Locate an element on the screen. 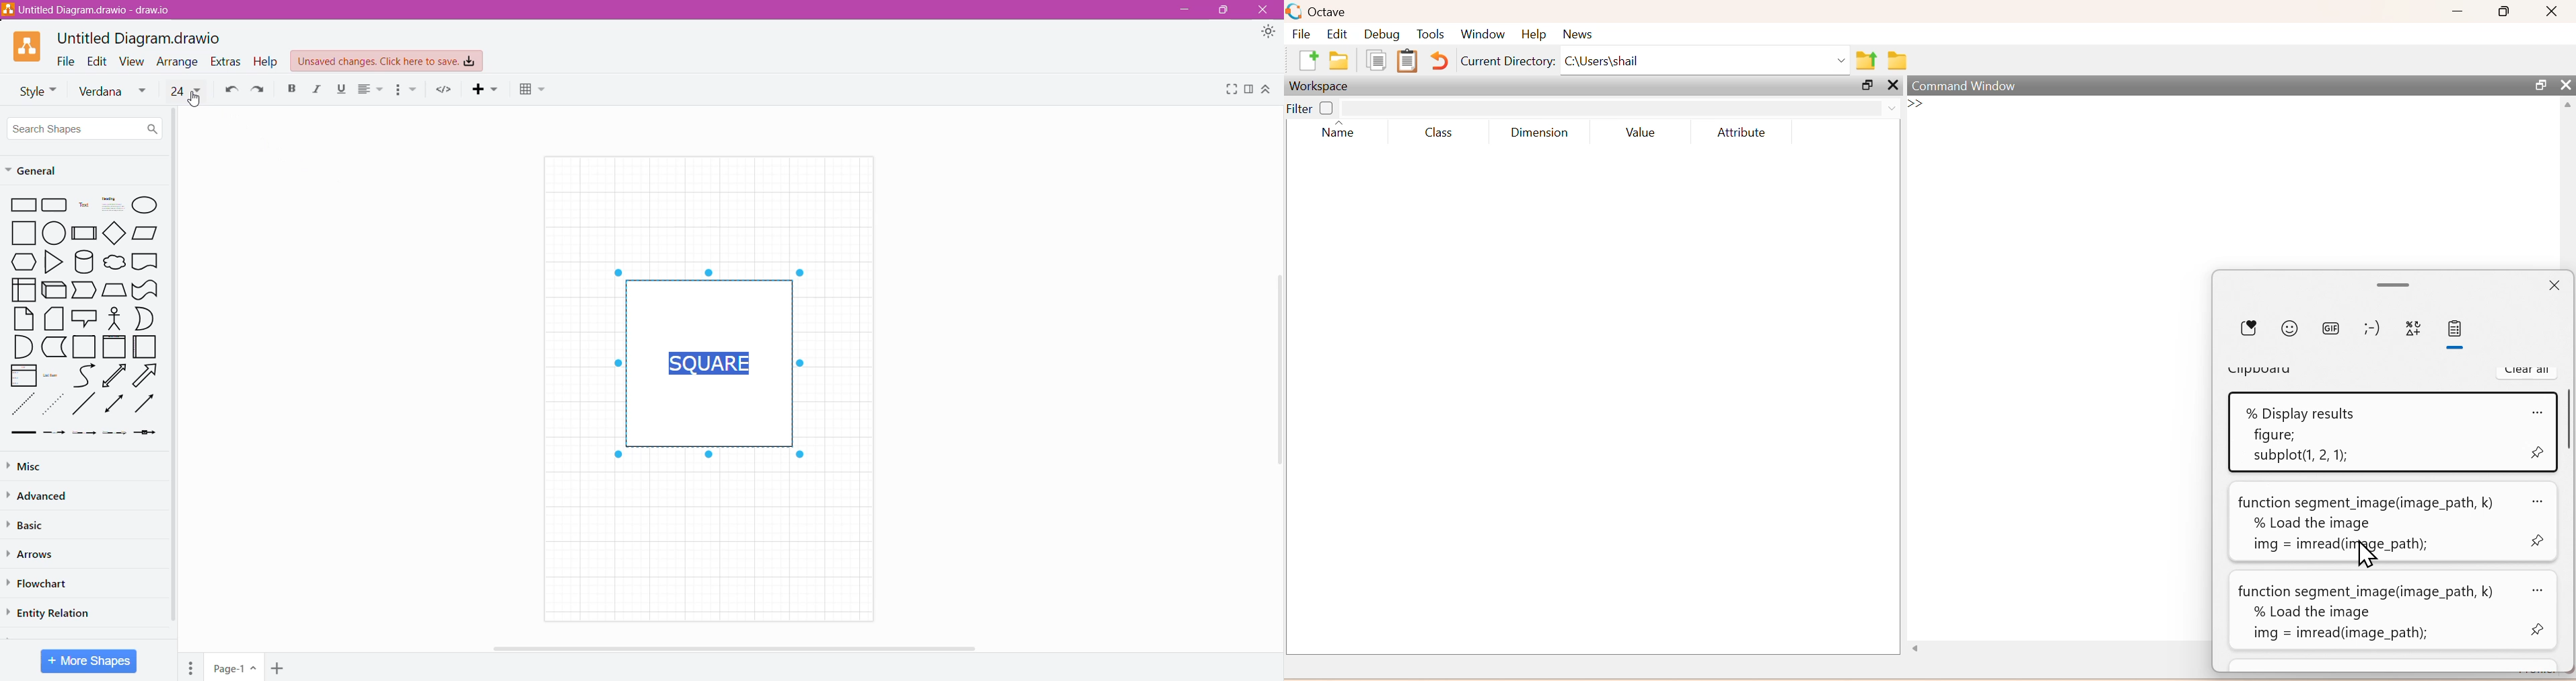 This screenshot has height=700, width=2576. Right Diagonal Arrow  is located at coordinates (147, 376).